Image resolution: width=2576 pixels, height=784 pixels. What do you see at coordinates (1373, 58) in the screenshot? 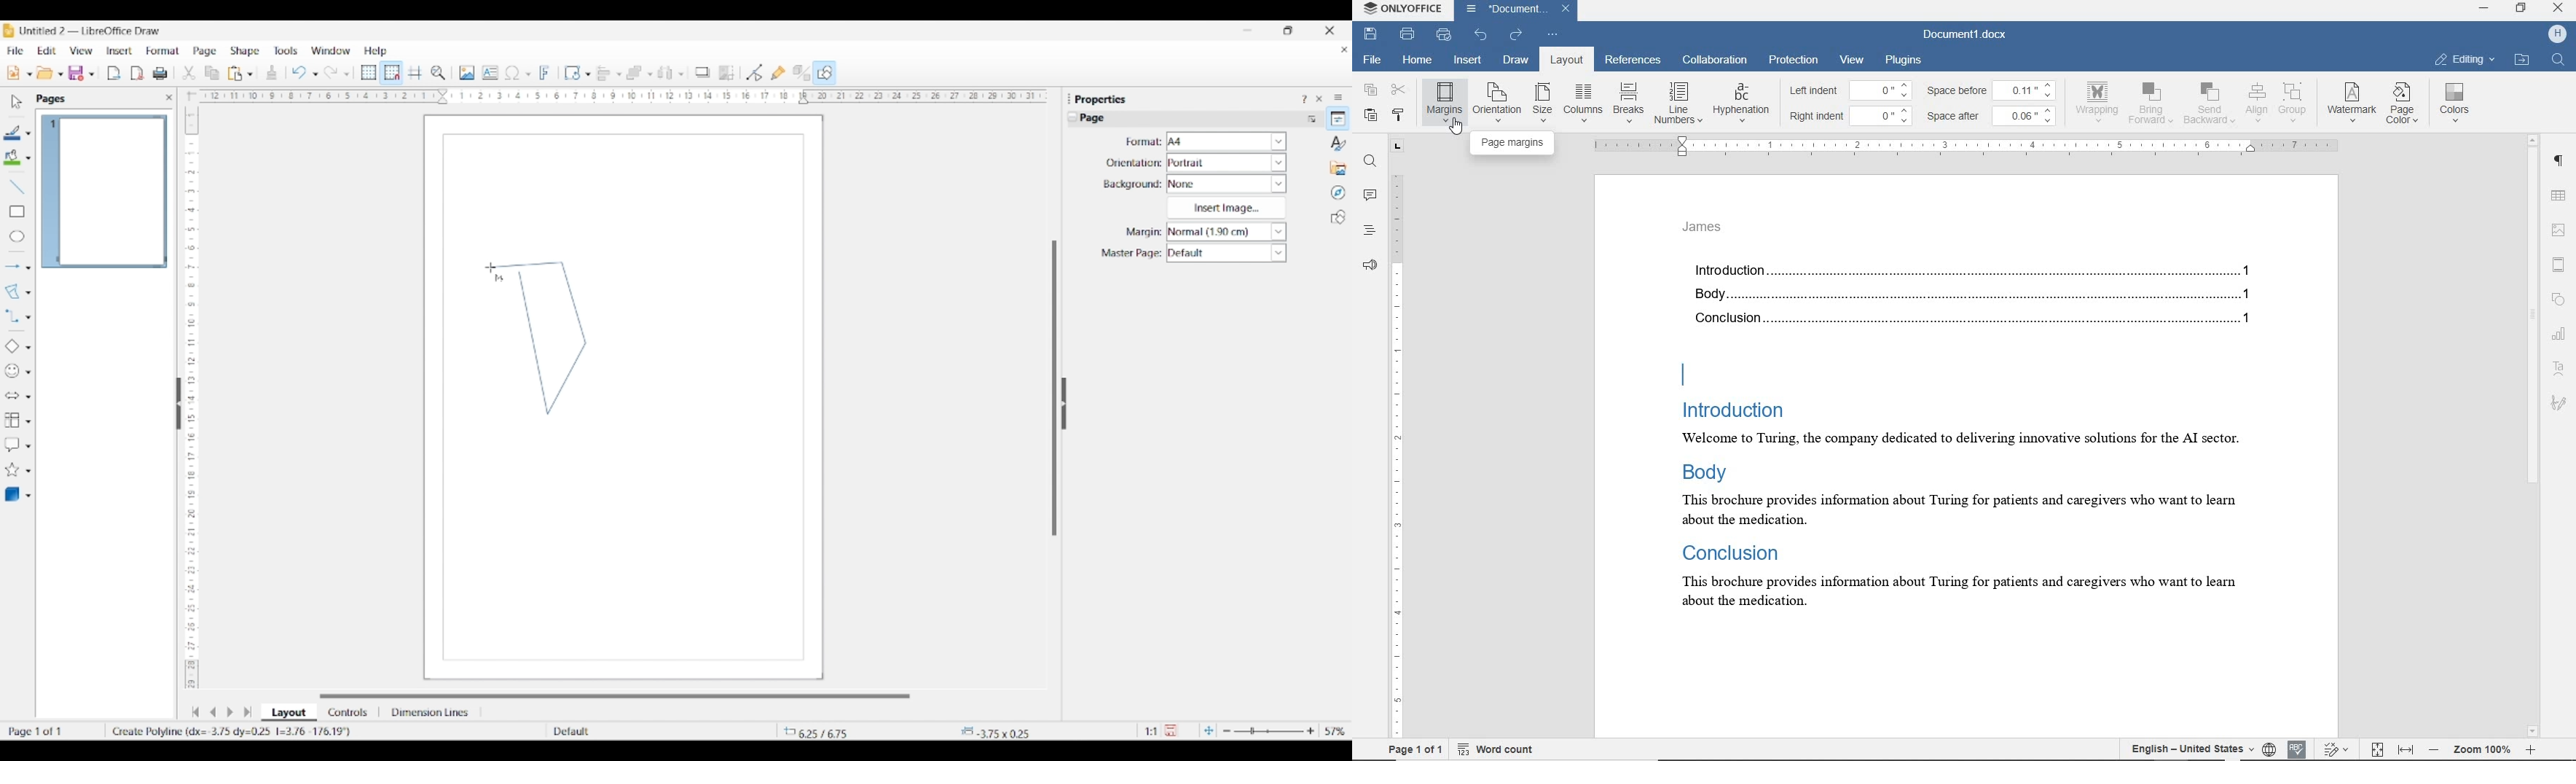
I see `file` at bounding box center [1373, 58].